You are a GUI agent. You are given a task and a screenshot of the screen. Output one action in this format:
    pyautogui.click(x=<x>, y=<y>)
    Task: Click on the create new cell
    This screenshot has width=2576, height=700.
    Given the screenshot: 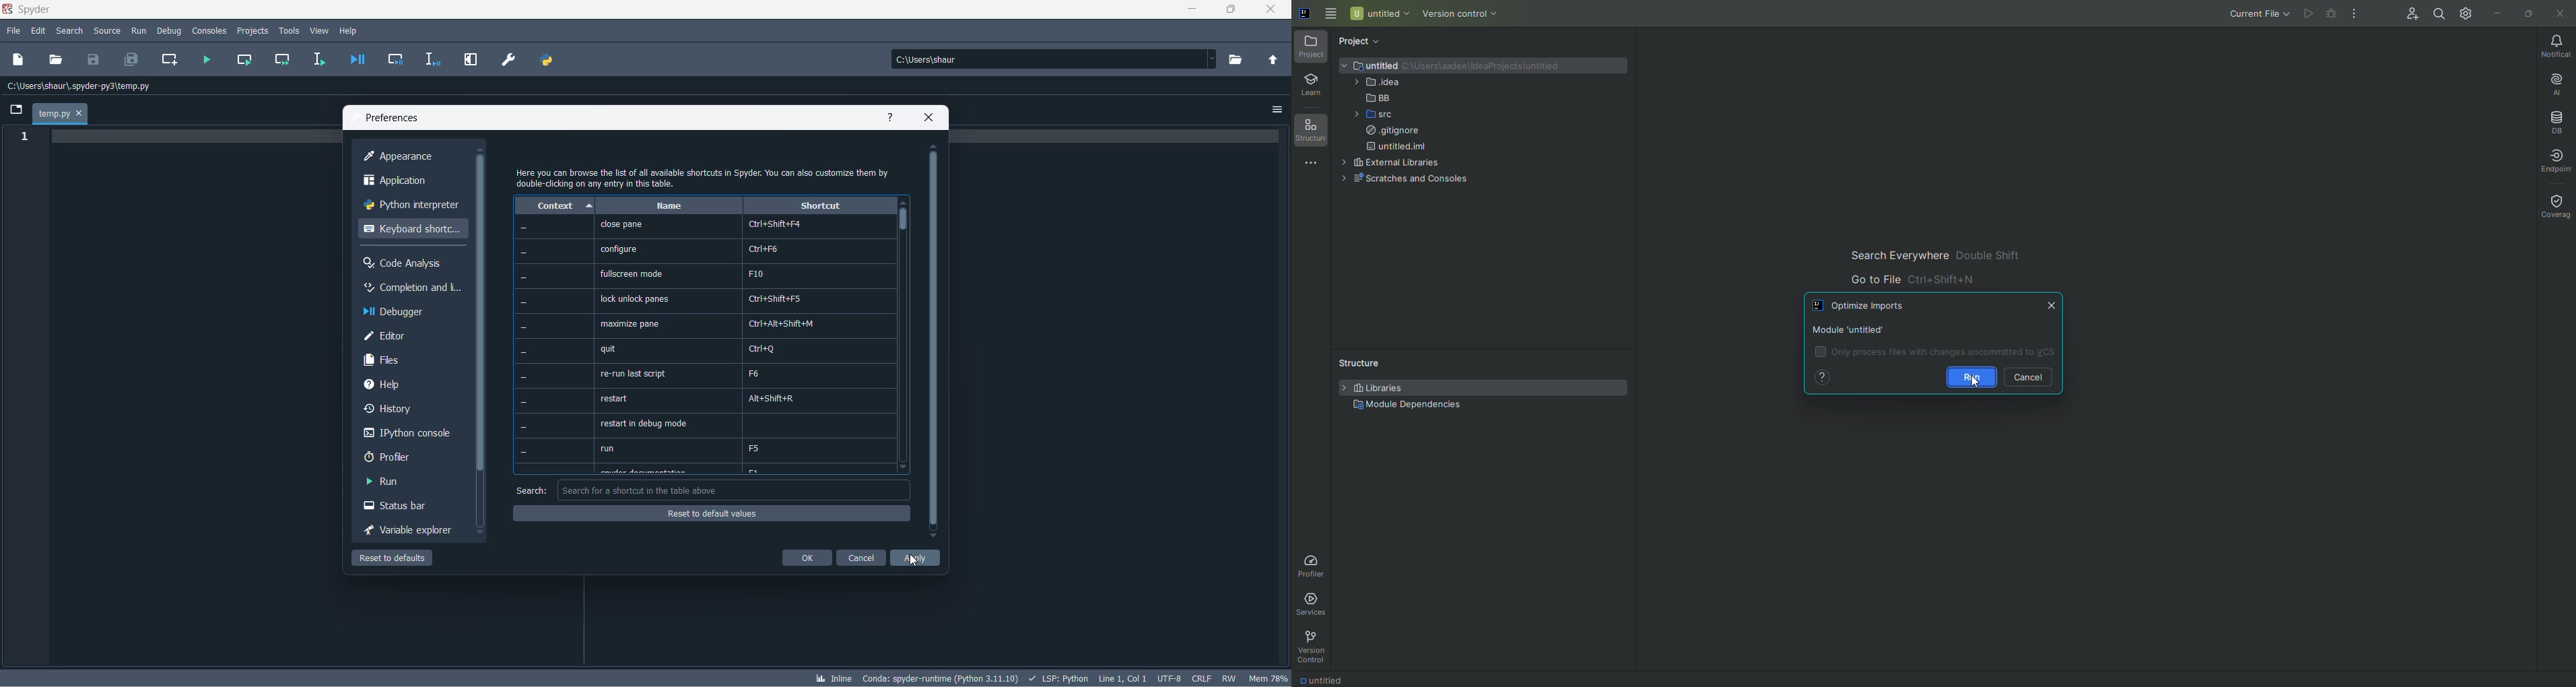 What is the action you would take?
    pyautogui.click(x=168, y=60)
    